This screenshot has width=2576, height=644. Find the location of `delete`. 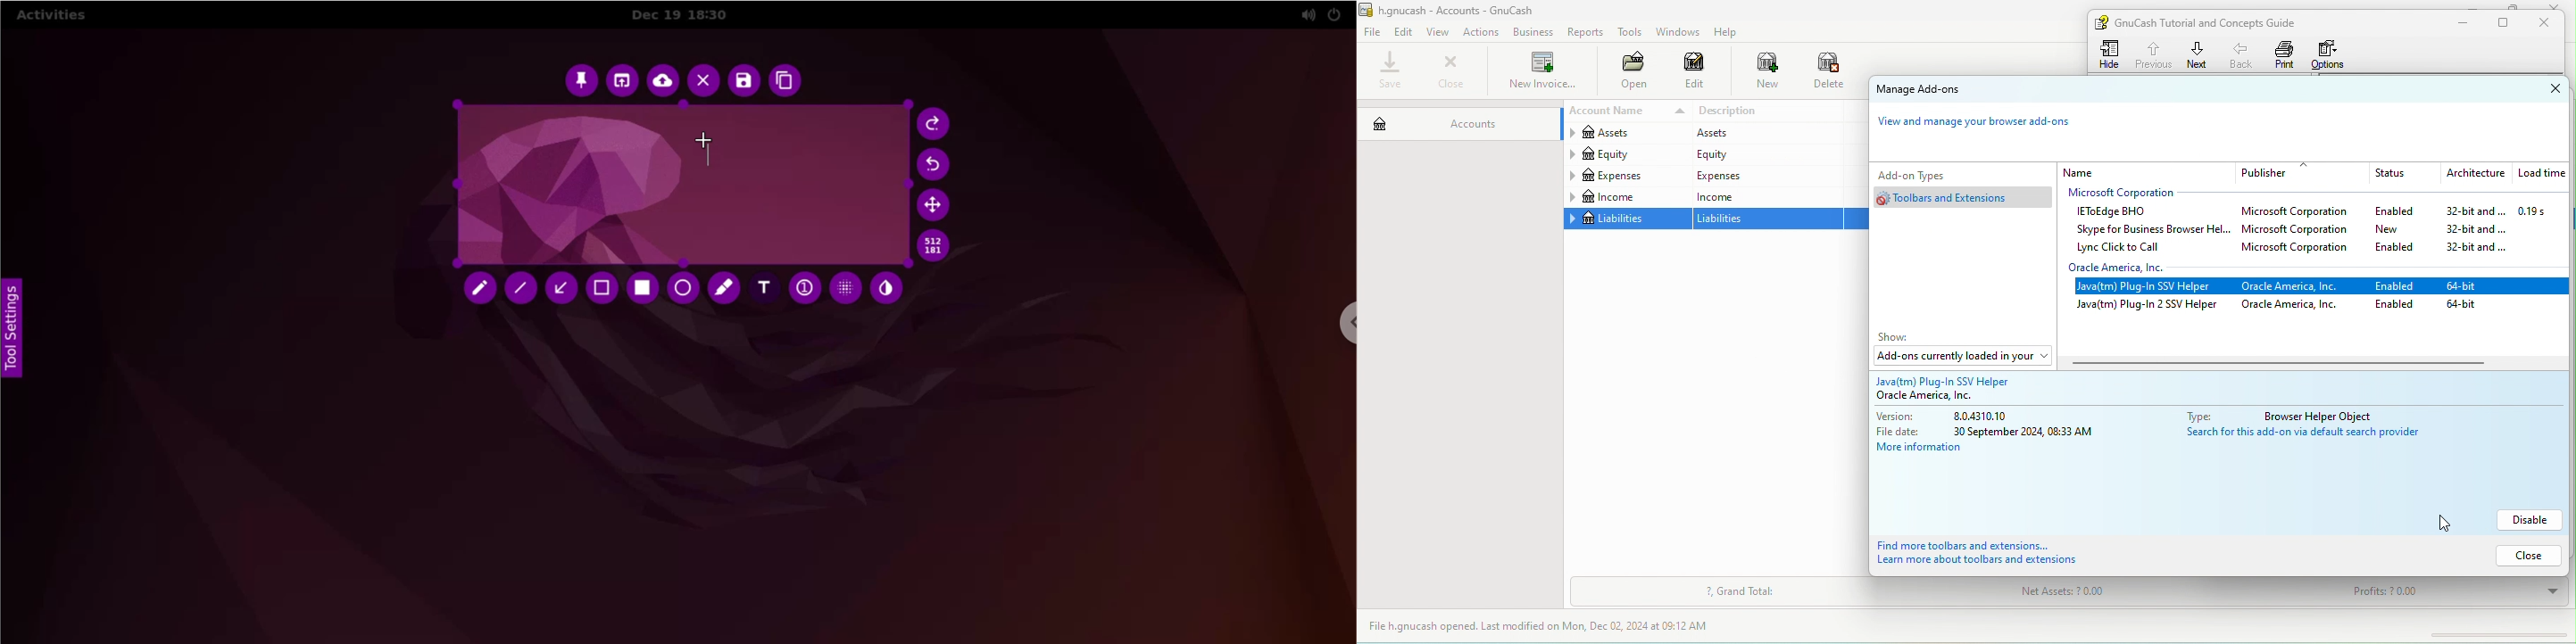

delete is located at coordinates (1831, 72).